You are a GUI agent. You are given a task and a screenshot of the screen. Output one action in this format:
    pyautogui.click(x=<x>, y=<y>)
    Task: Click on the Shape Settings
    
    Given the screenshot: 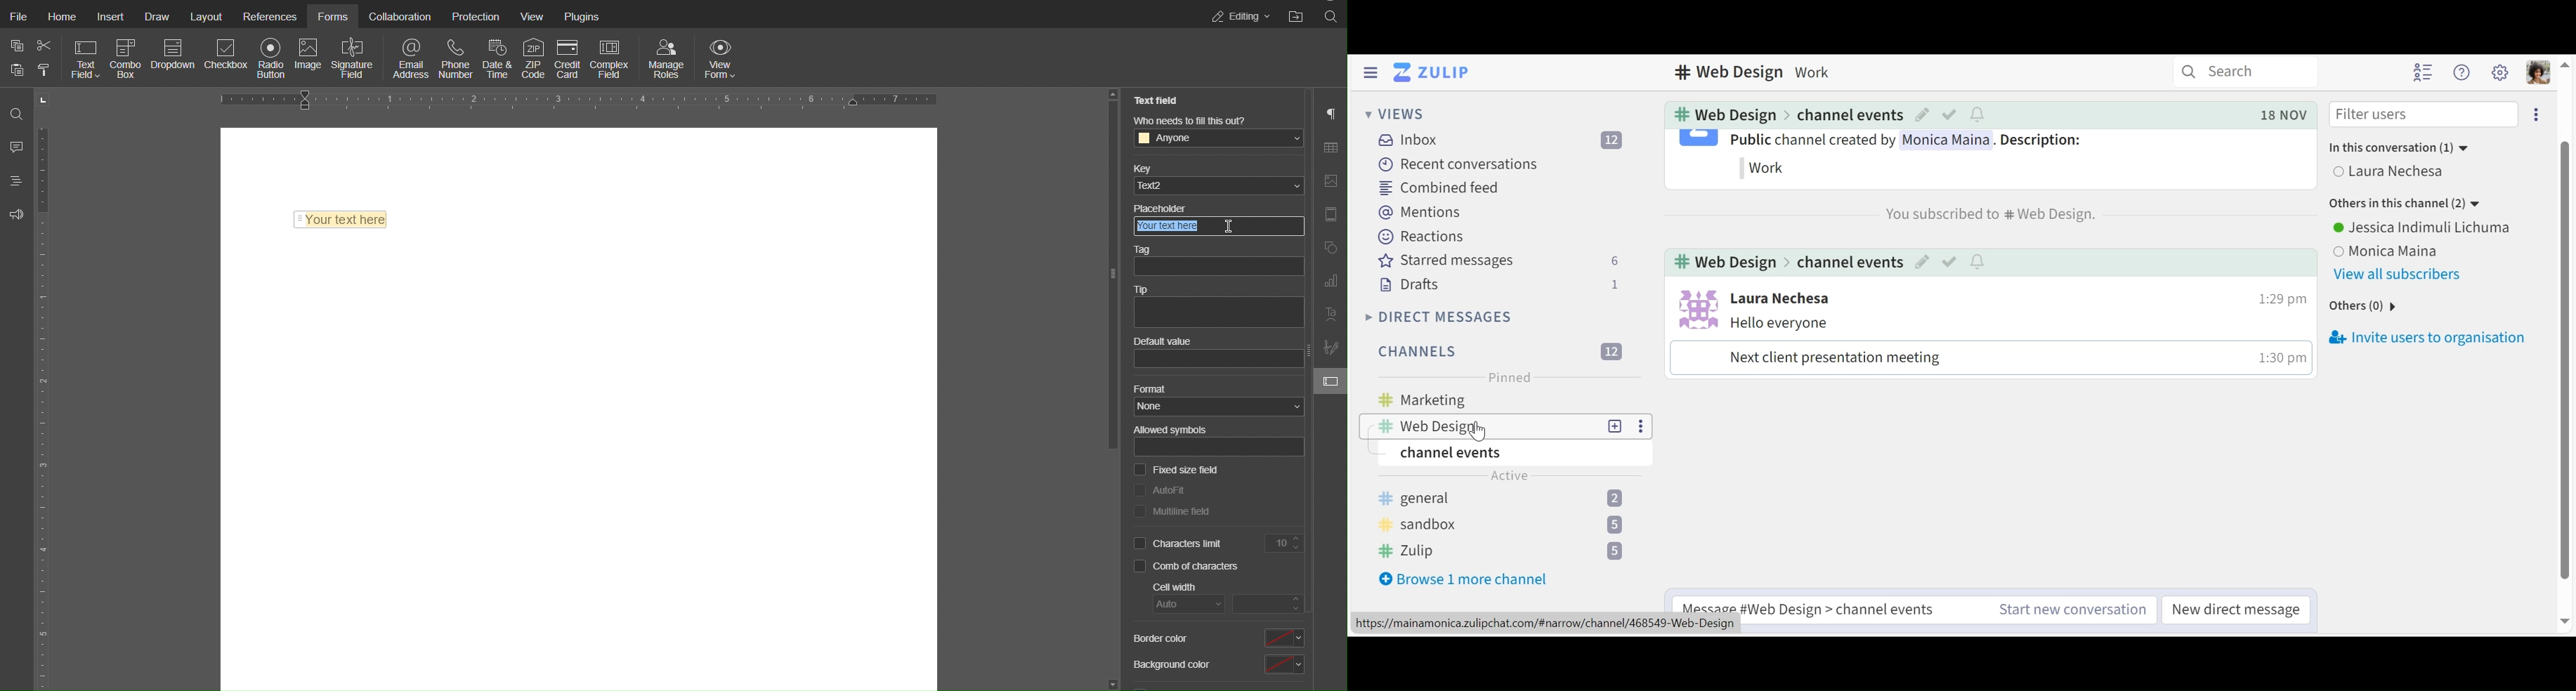 What is the action you would take?
    pyautogui.click(x=1329, y=249)
    